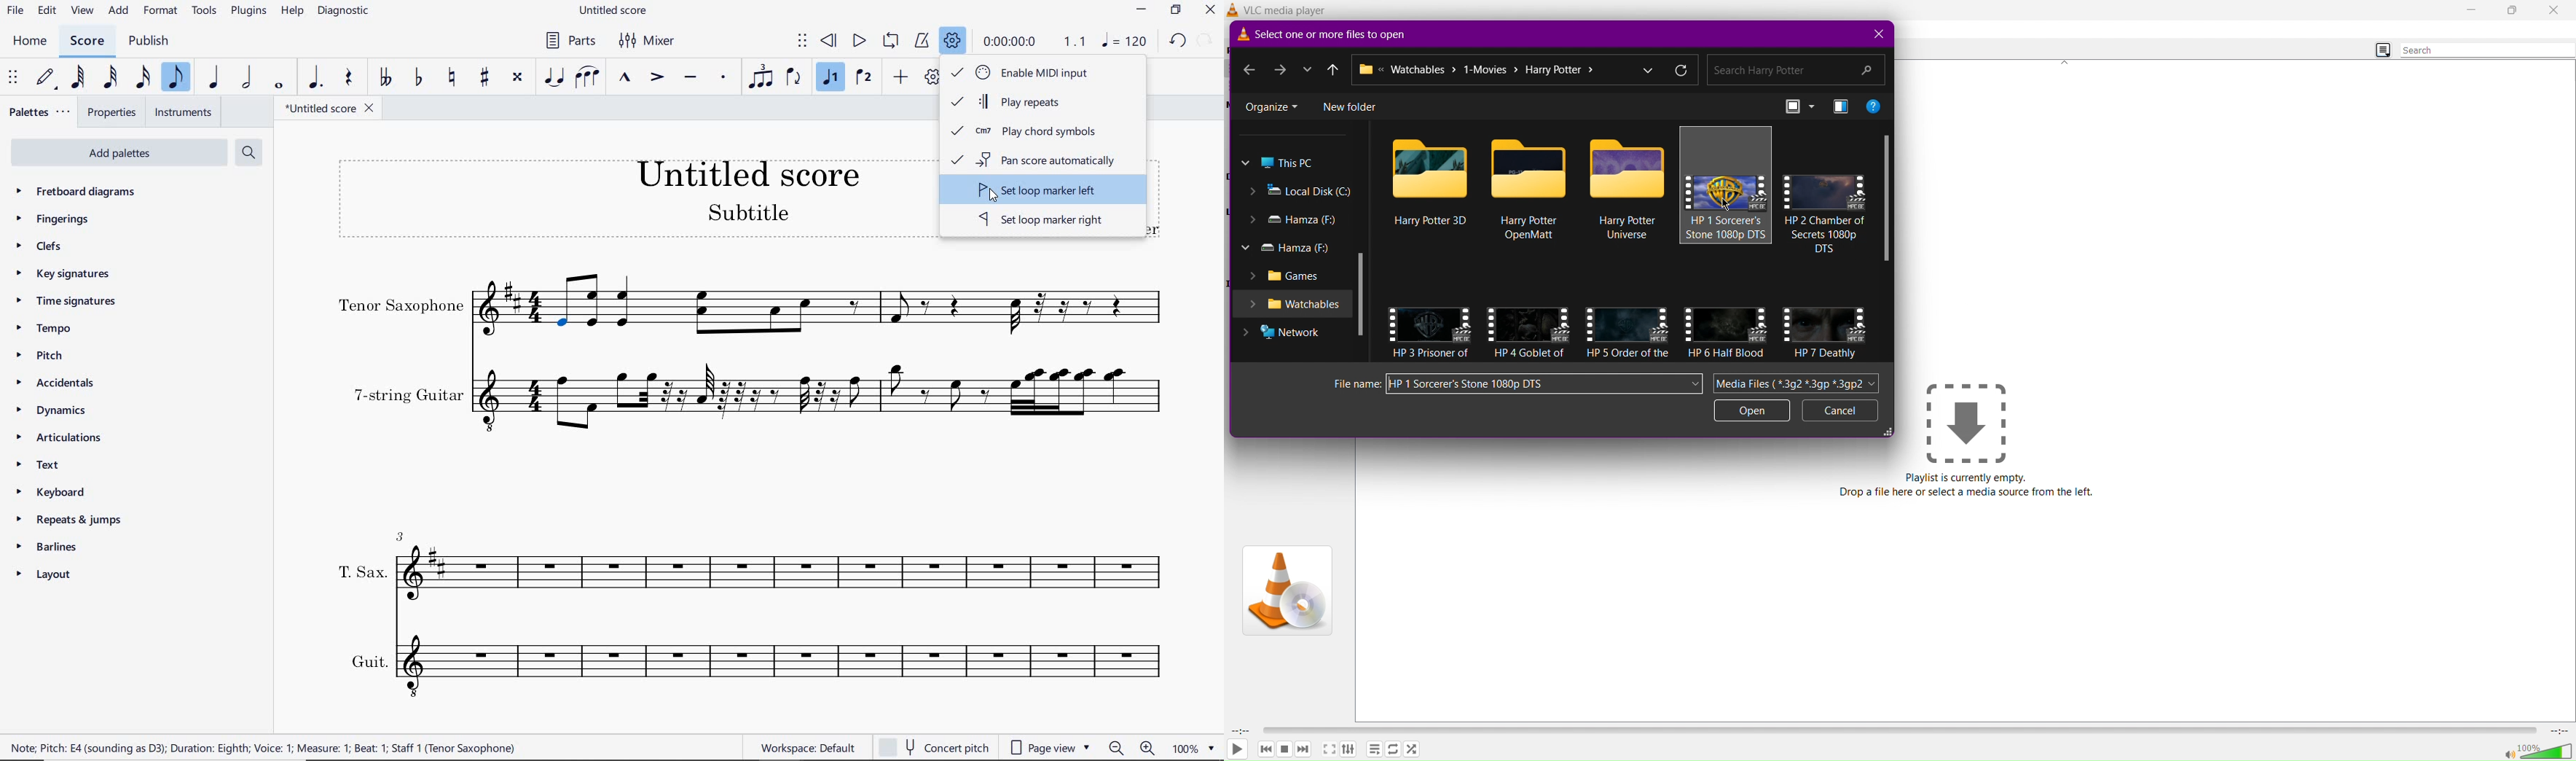  Describe the element at coordinates (82, 11) in the screenshot. I see `VIEW` at that location.